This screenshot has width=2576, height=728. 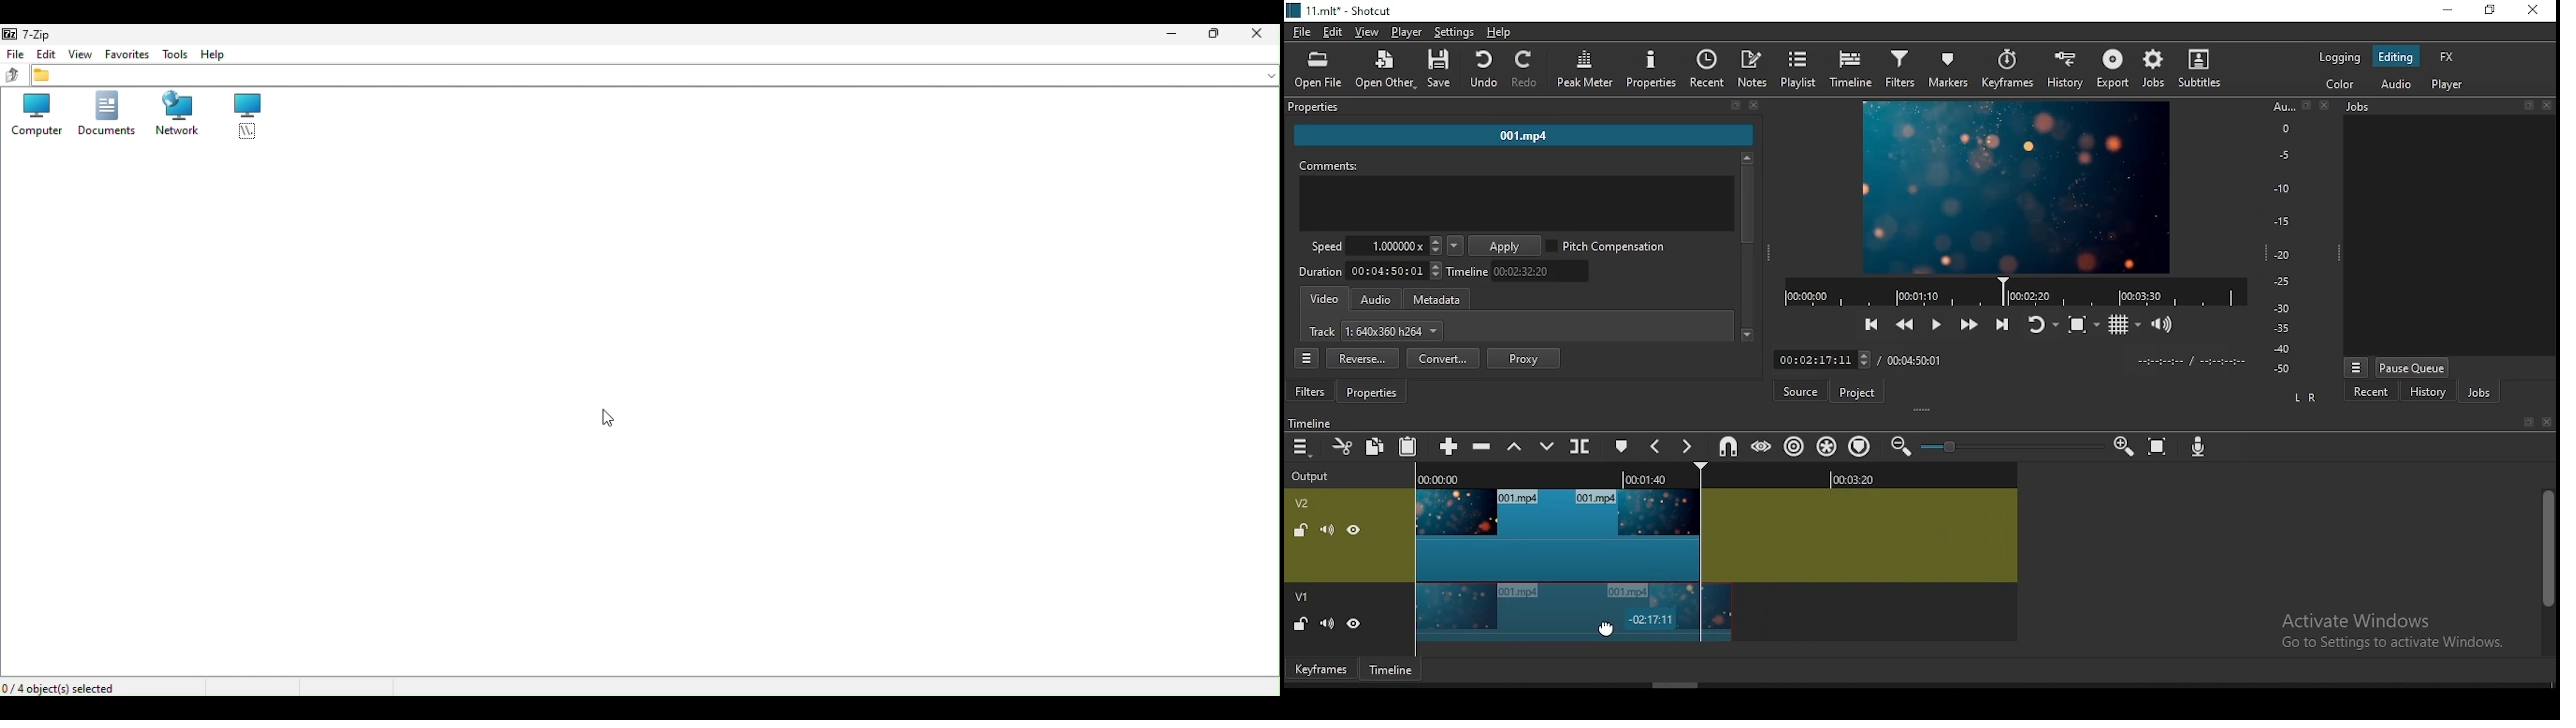 I want to click on toggle zoom, so click(x=2082, y=323).